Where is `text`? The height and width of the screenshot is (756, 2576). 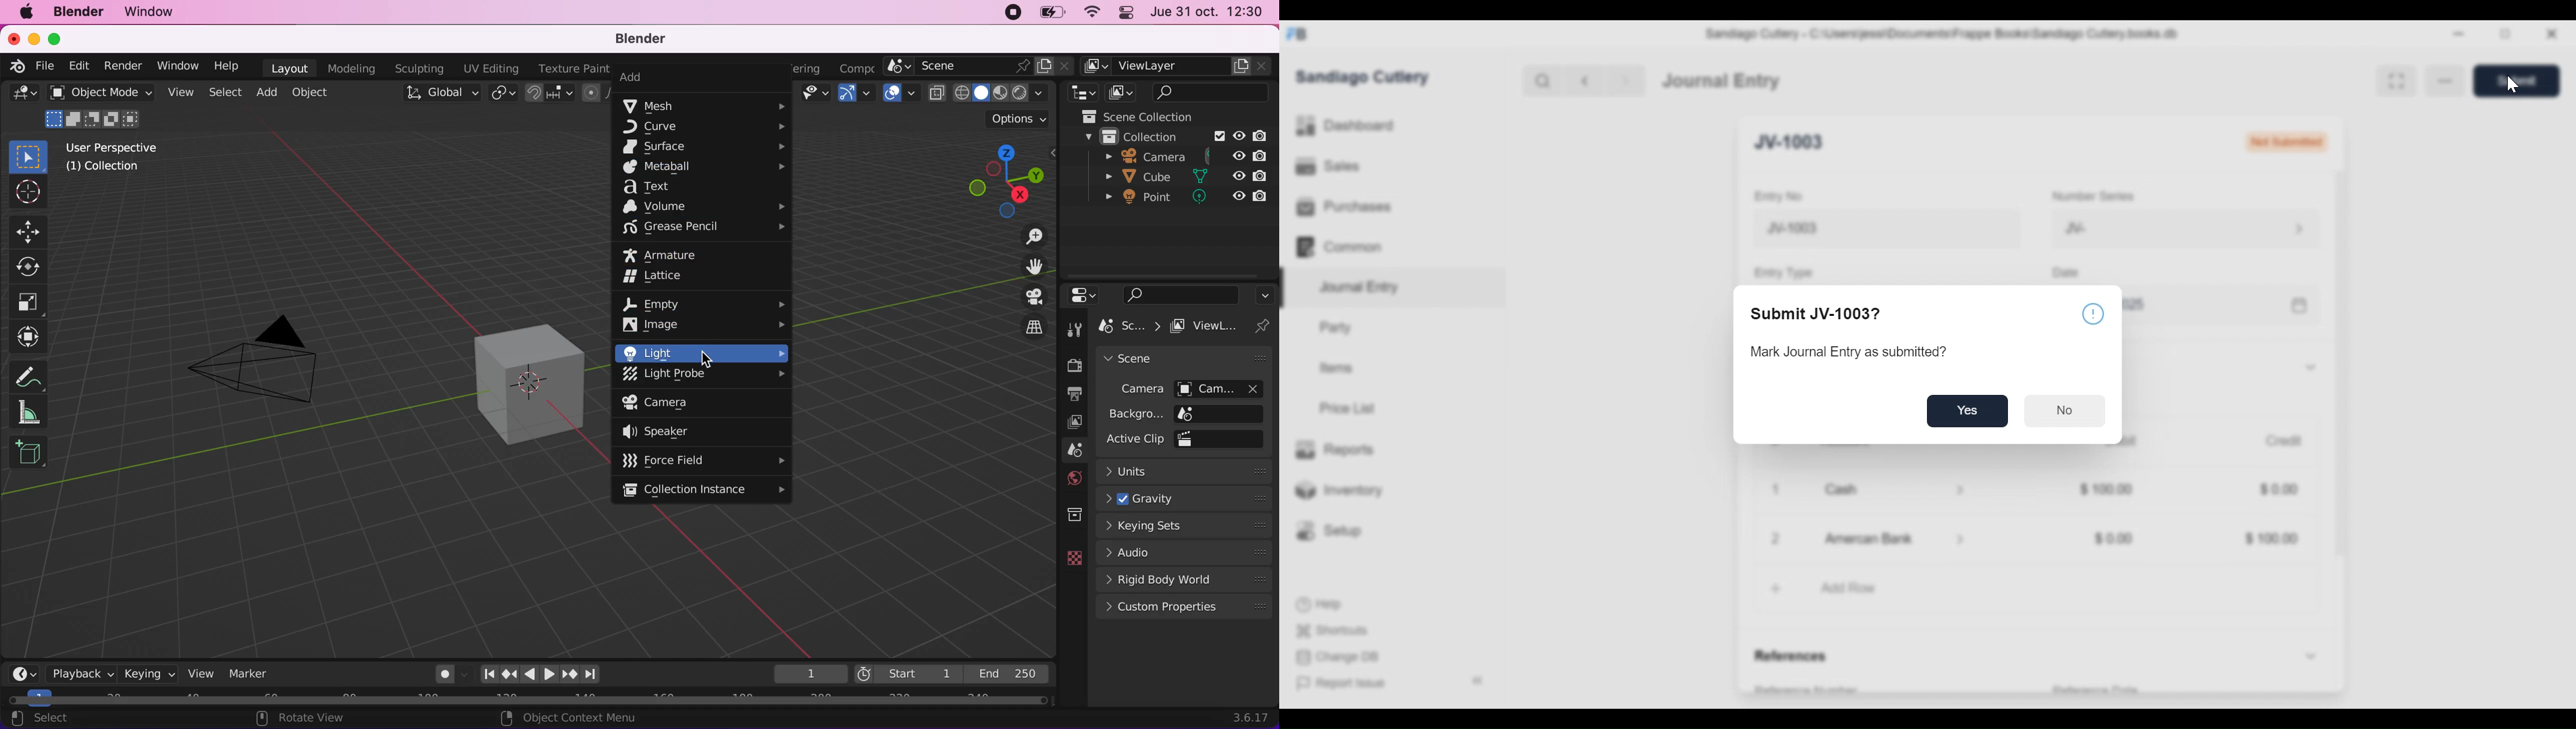
text is located at coordinates (693, 187).